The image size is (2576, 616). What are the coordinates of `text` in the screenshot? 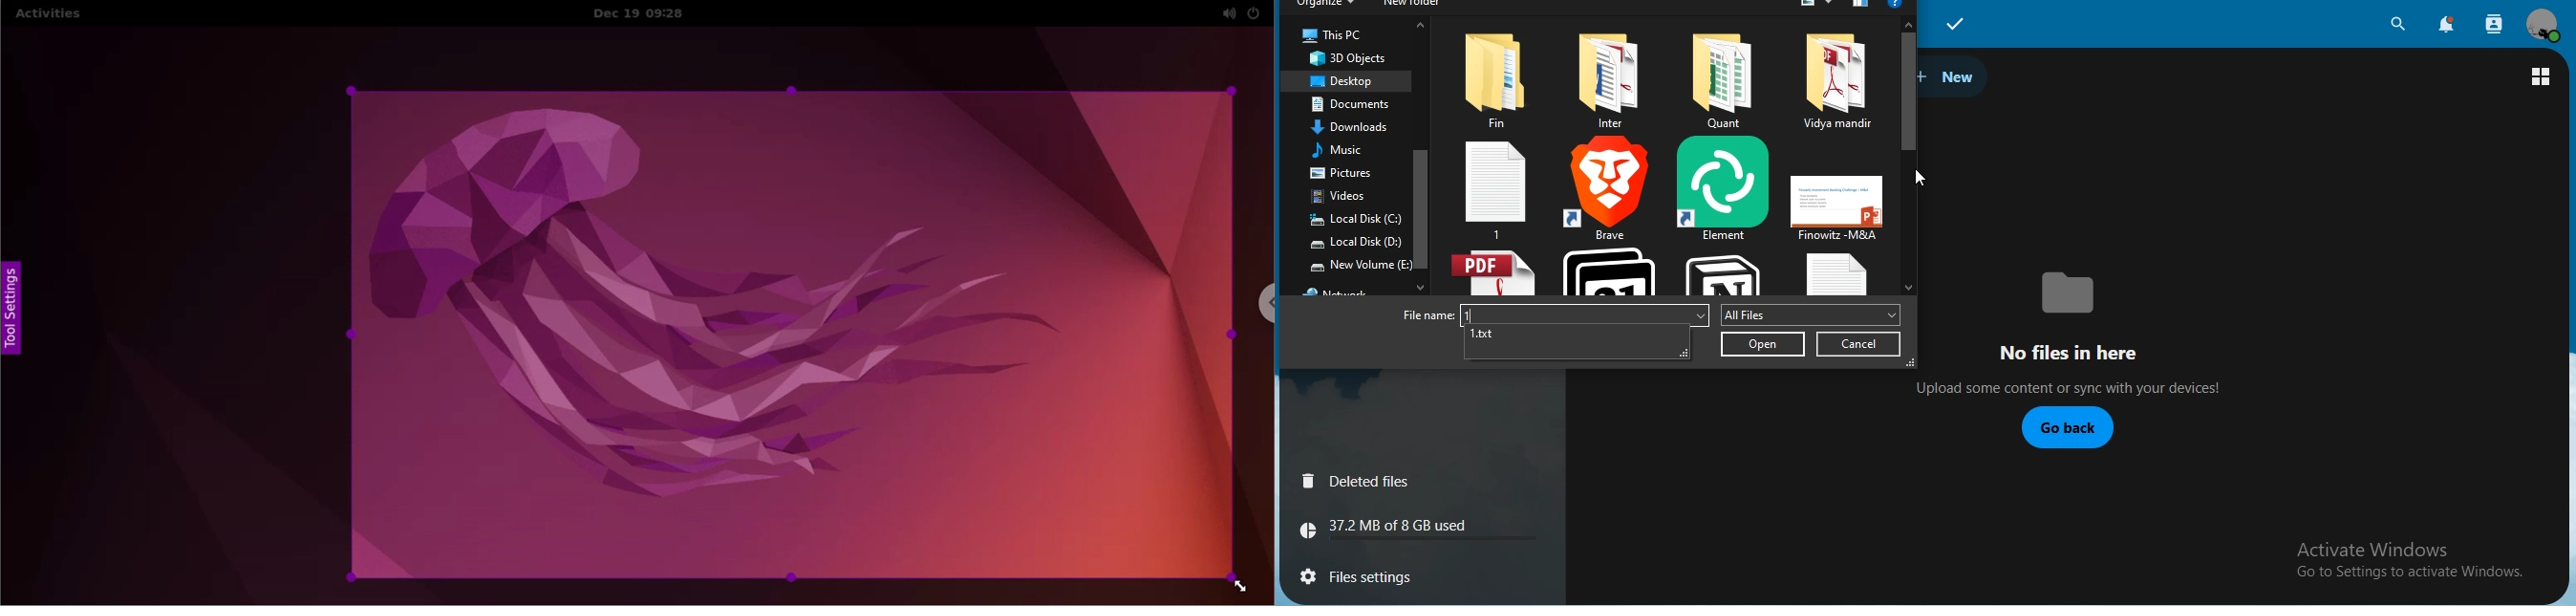 It's located at (2092, 330).